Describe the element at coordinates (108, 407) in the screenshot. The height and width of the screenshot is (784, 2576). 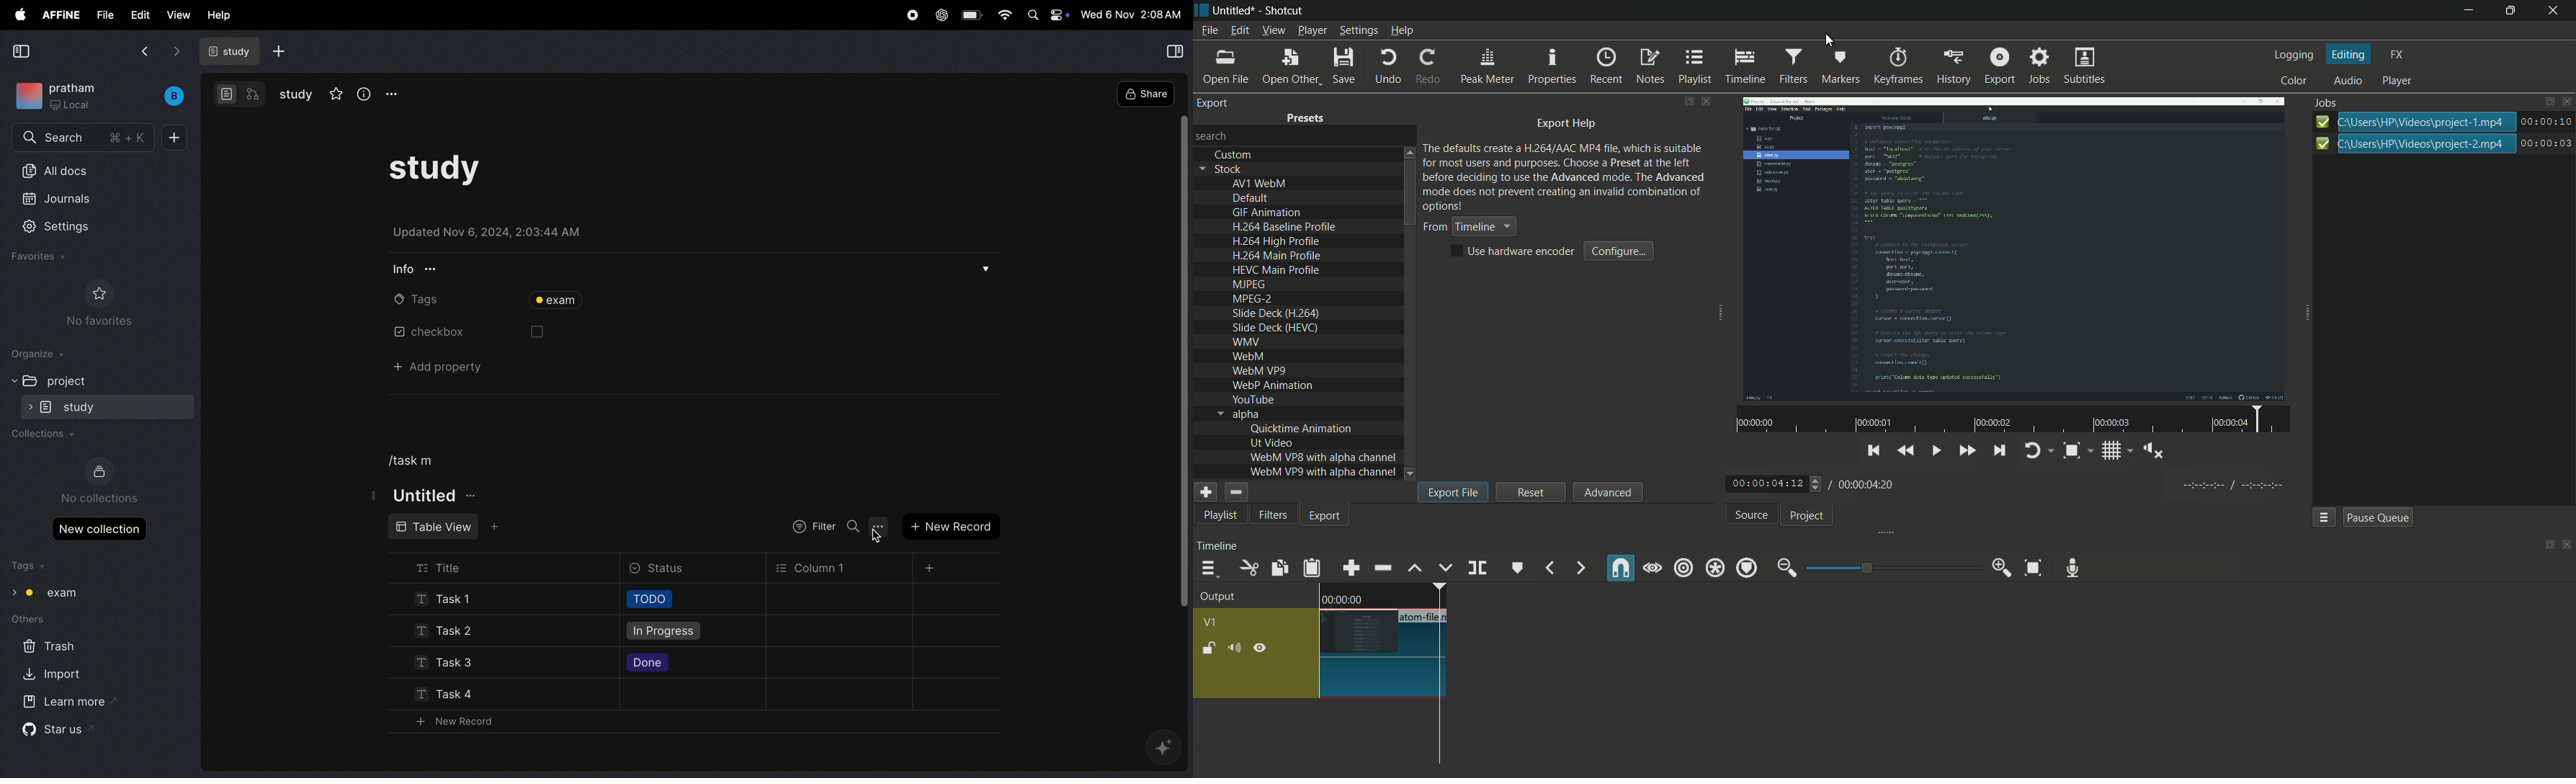
I see `study` at that location.